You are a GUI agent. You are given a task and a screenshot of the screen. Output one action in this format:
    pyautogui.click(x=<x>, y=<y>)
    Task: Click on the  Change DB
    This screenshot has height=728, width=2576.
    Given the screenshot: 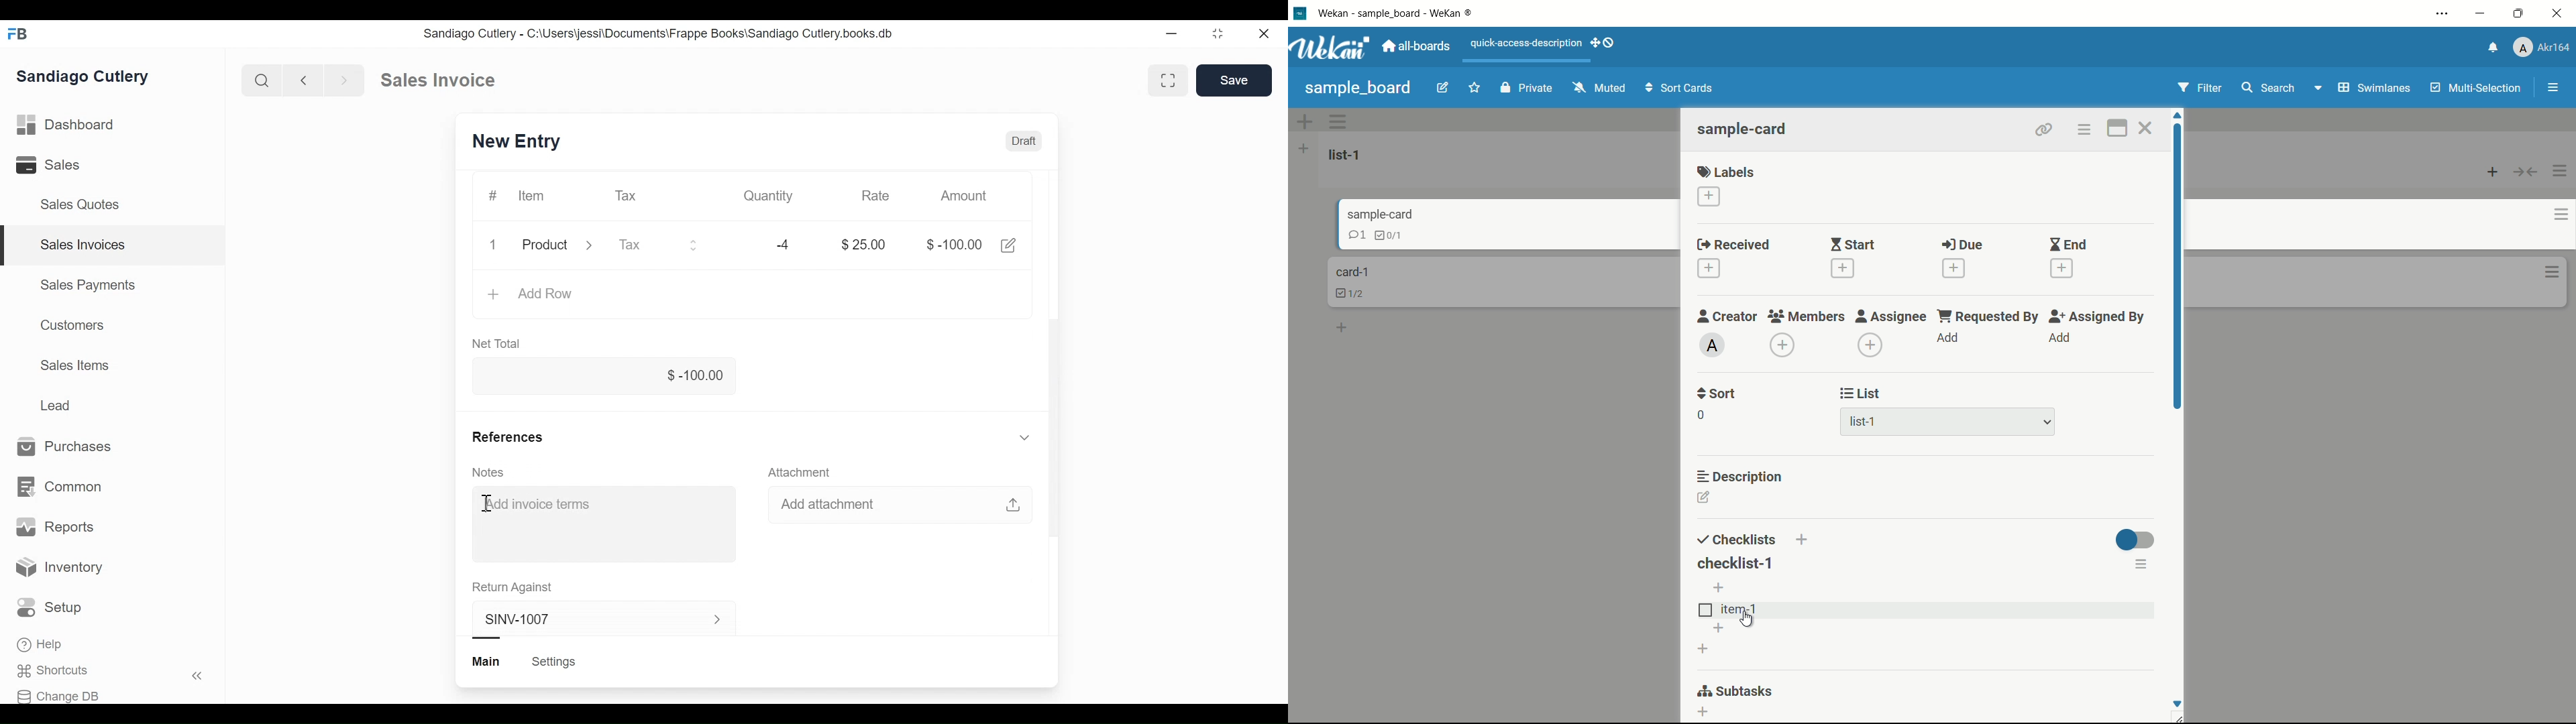 What is the action you would take?
    pyautogui.click(x=59, y=696)
    